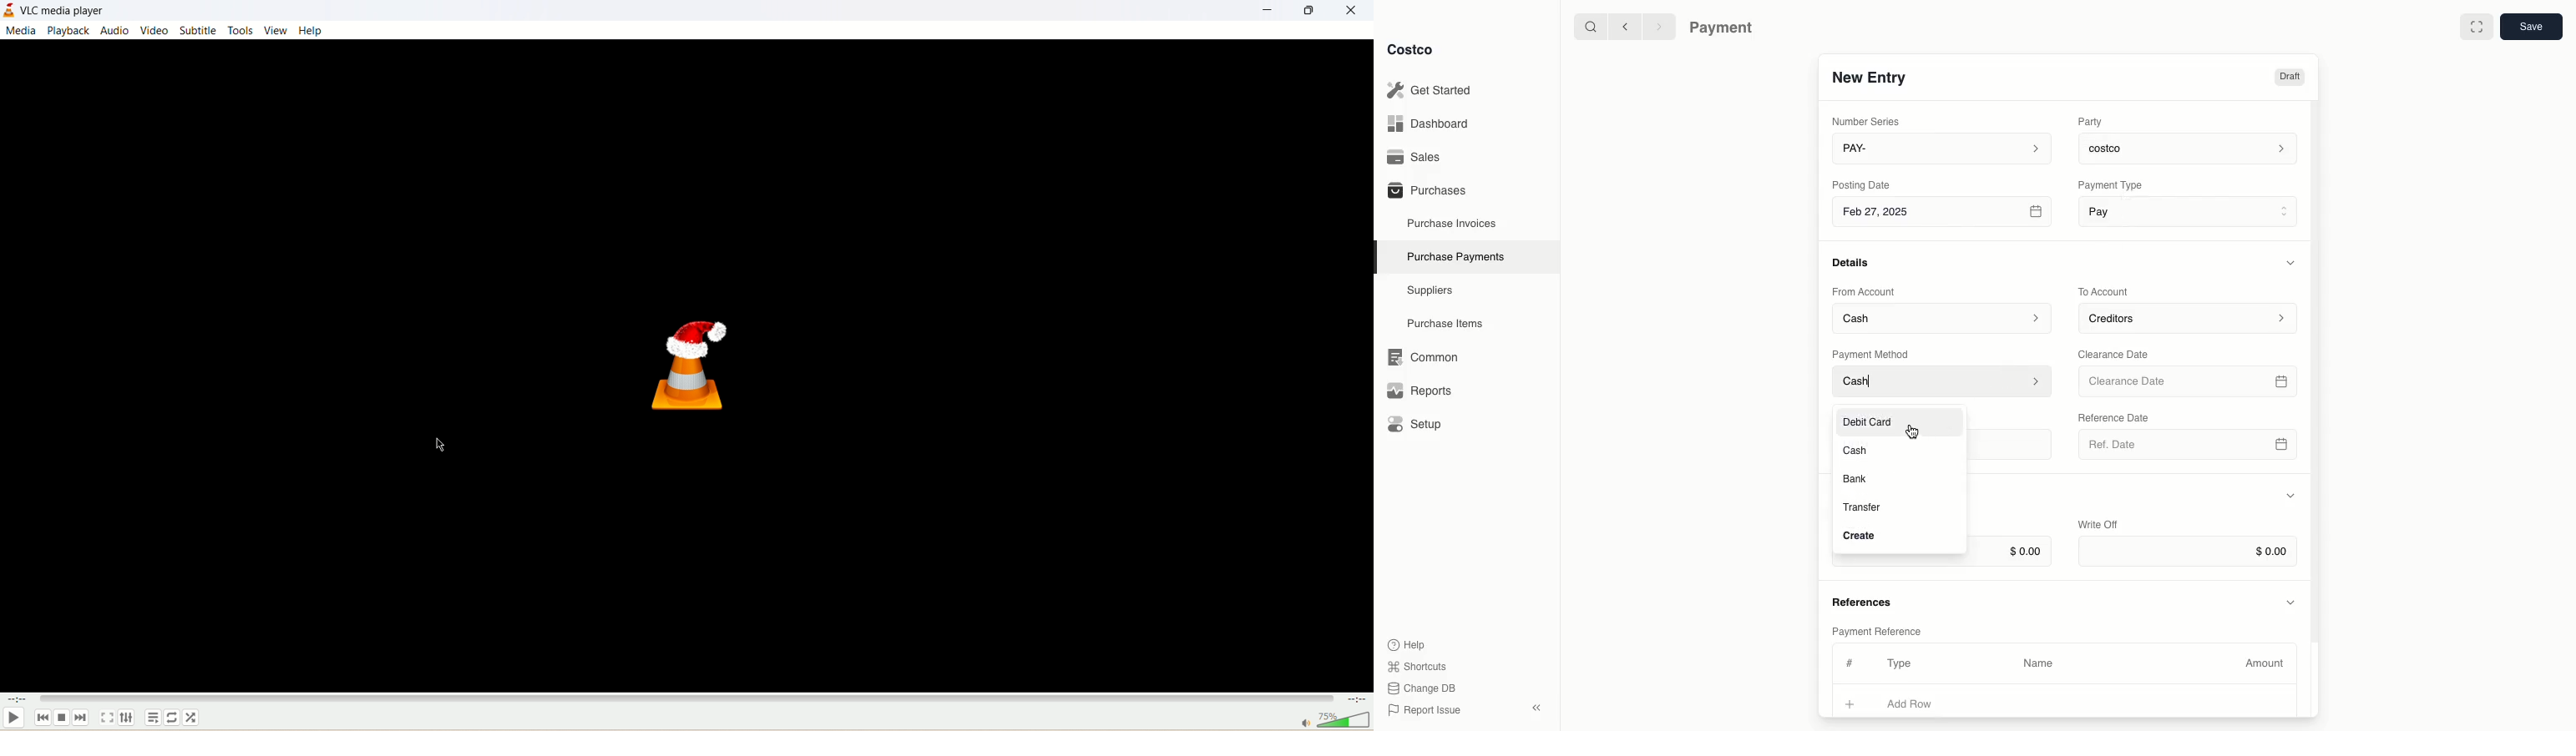 The height and width of the screenshot is (756, 2576). Describe the element at coordinates (1850, 702) in the screenshot. I see `Add` at that location.